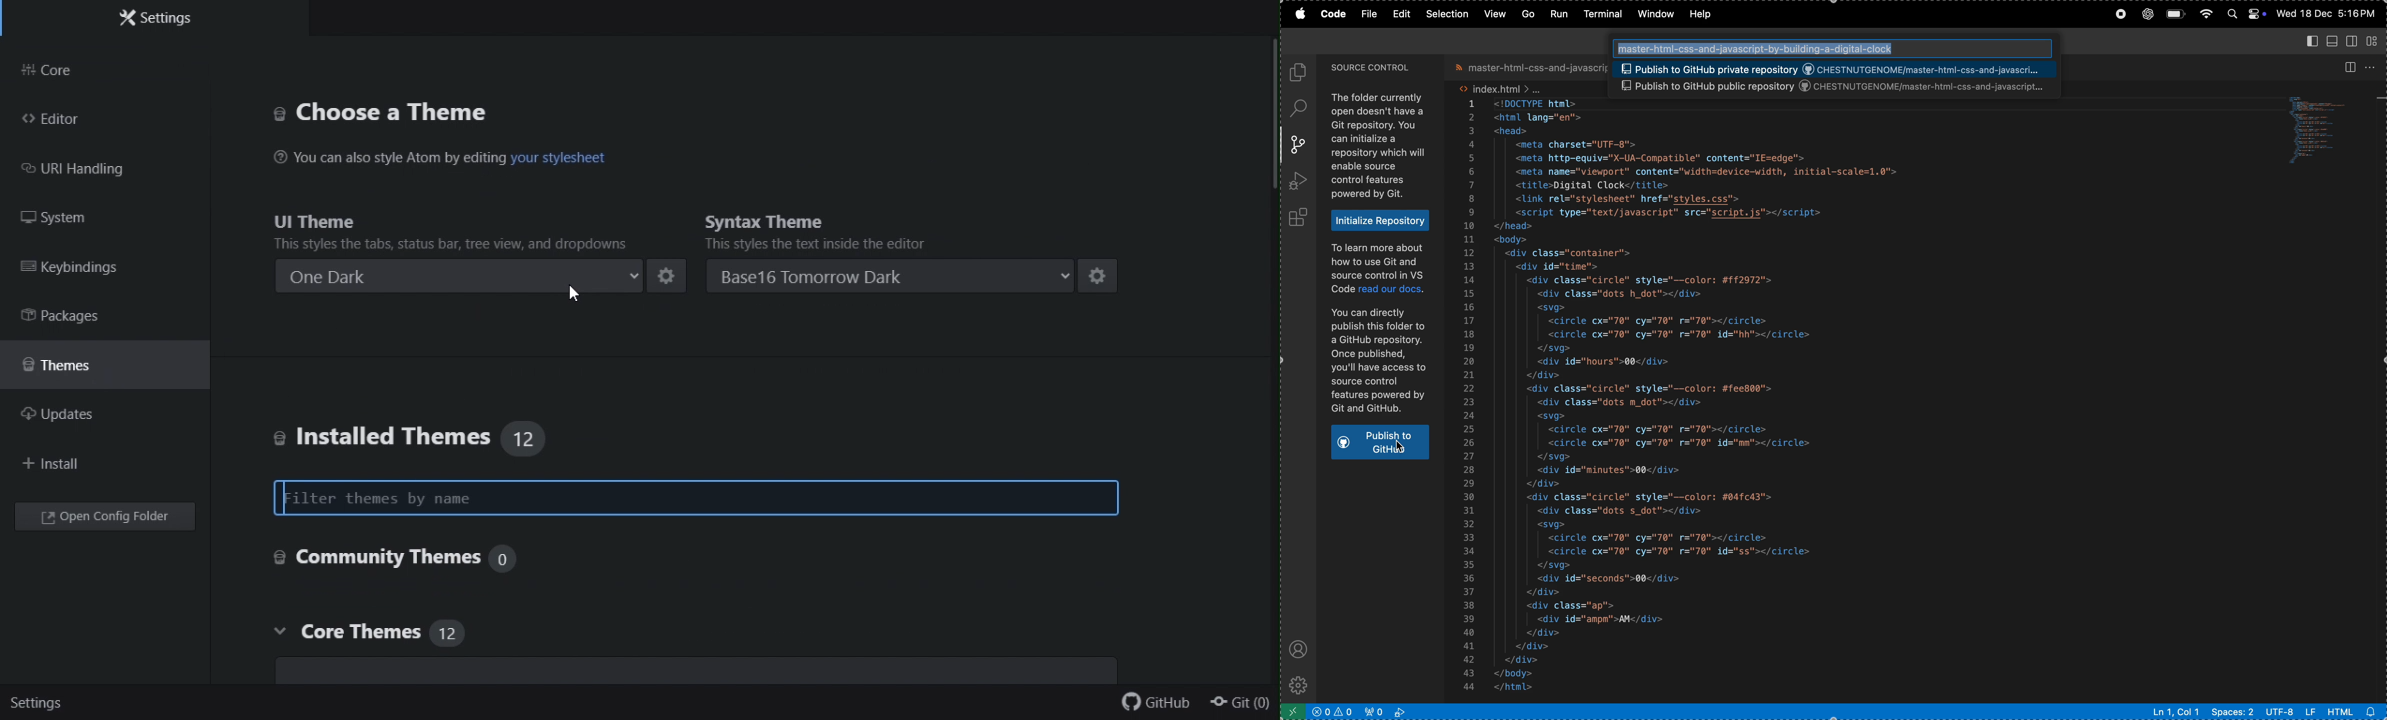  I want to click on settings, so click(1301, 683).